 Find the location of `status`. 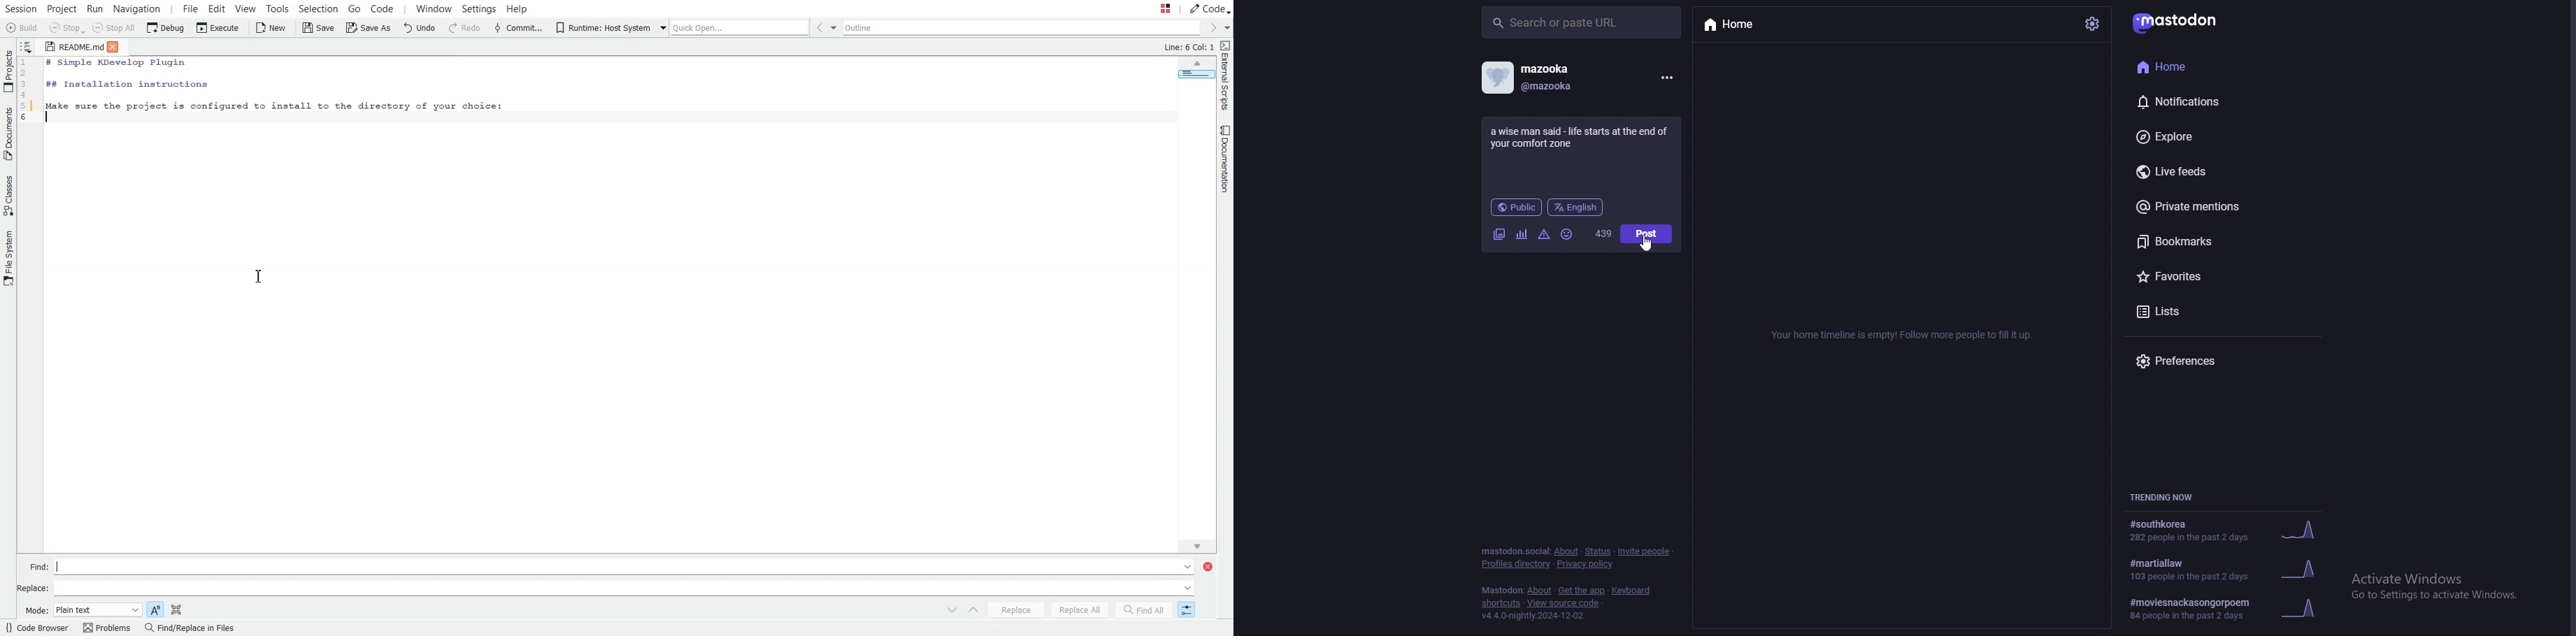

status is located at coordinates (1579, 154).